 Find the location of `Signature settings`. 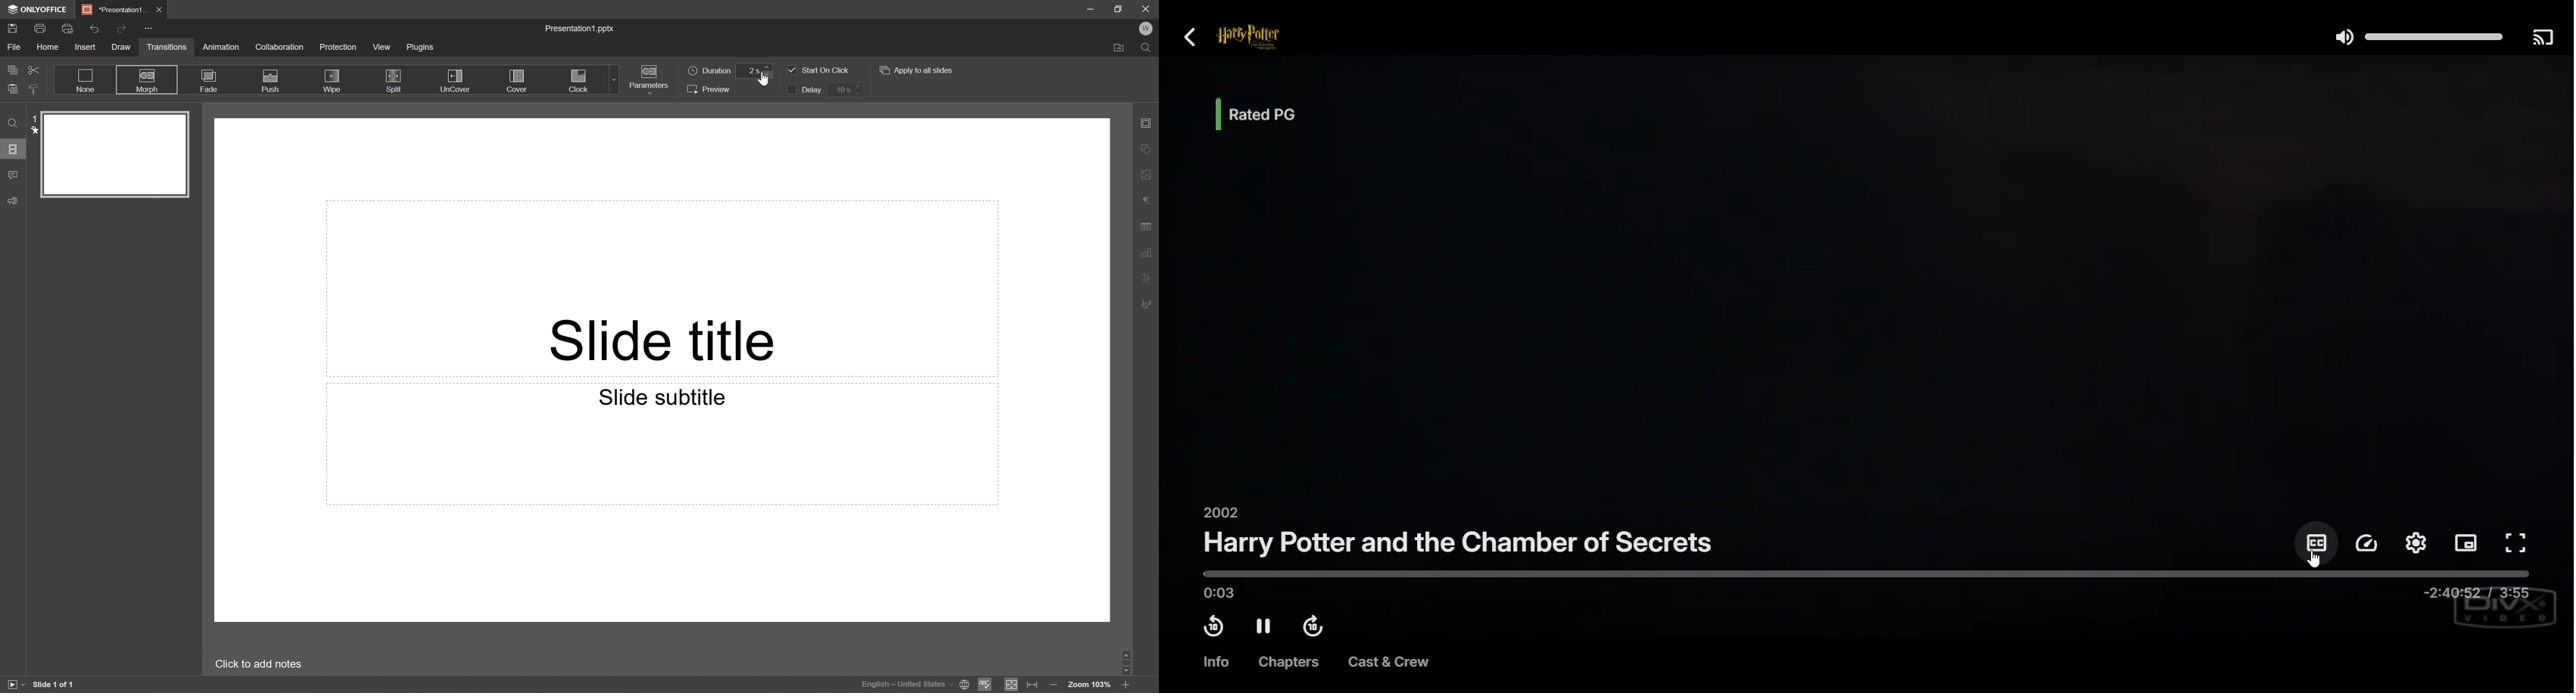

Signature settings is located at coordinates (1149, 303).